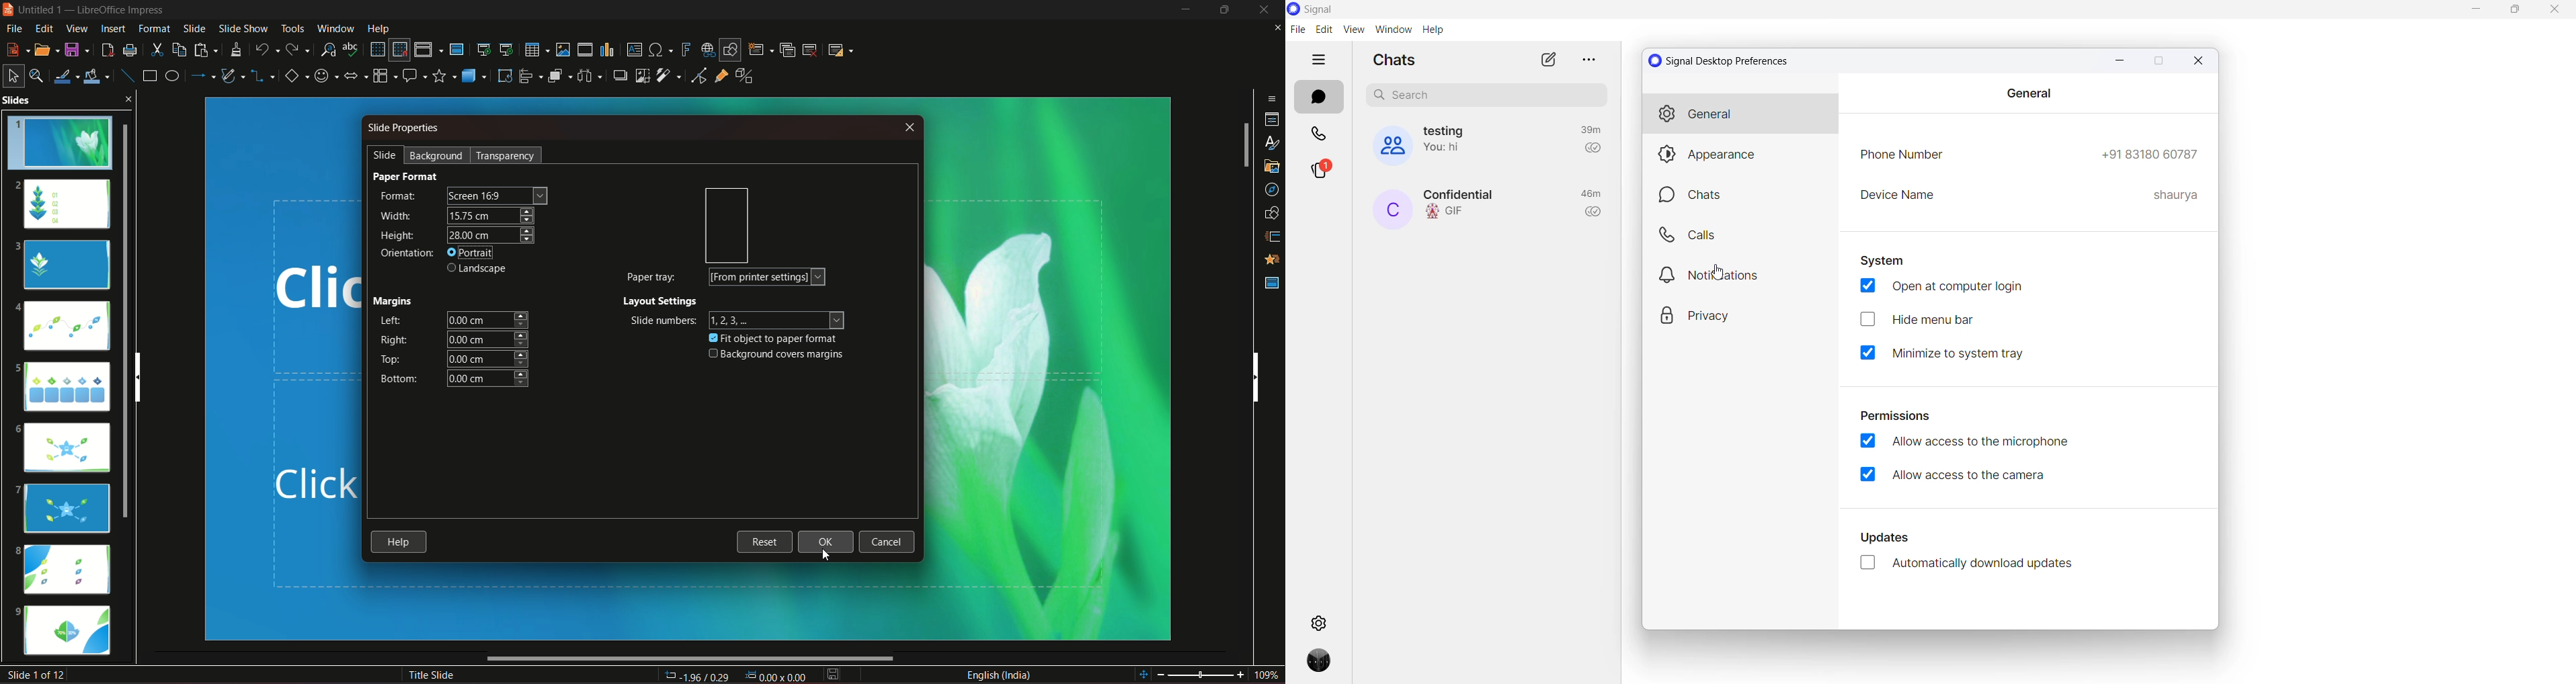 This screenshot has height=700, width=2576. What do you see at coordinates (406, 253) in the screenshot?
I see `orientation` at bounding box center [406, 253].